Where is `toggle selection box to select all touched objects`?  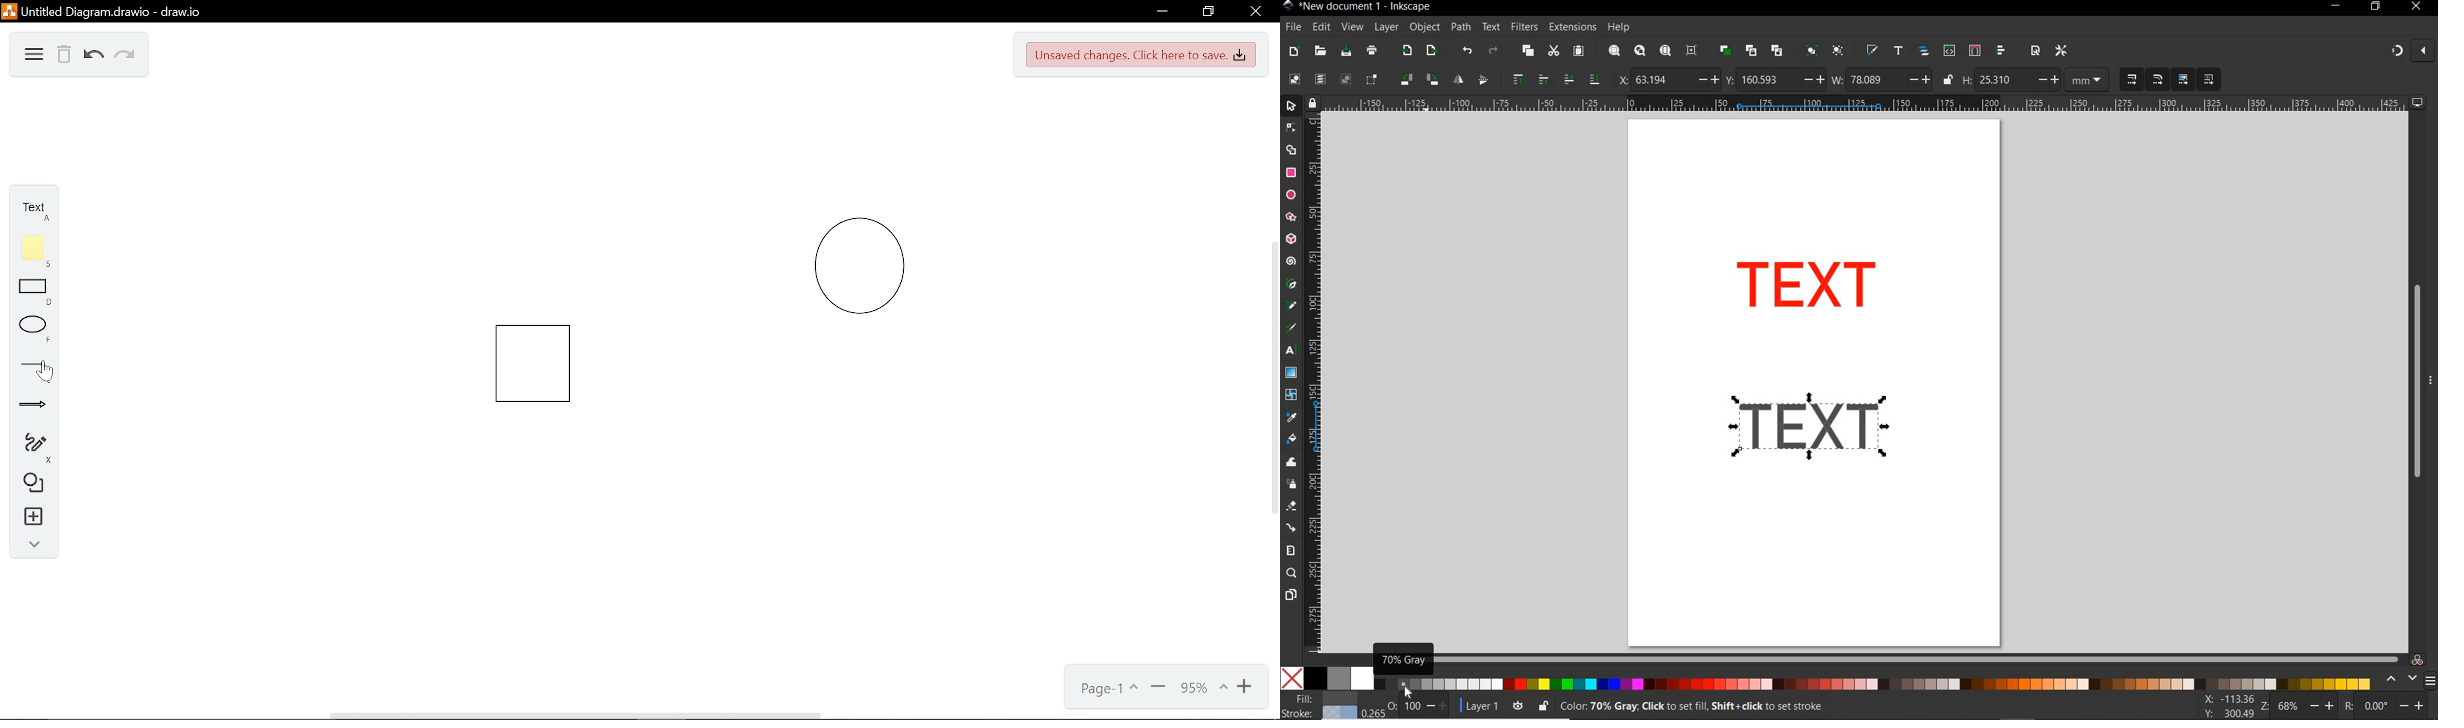
toggle selection box to select all touched objects is located at coordinates (1372, 80).